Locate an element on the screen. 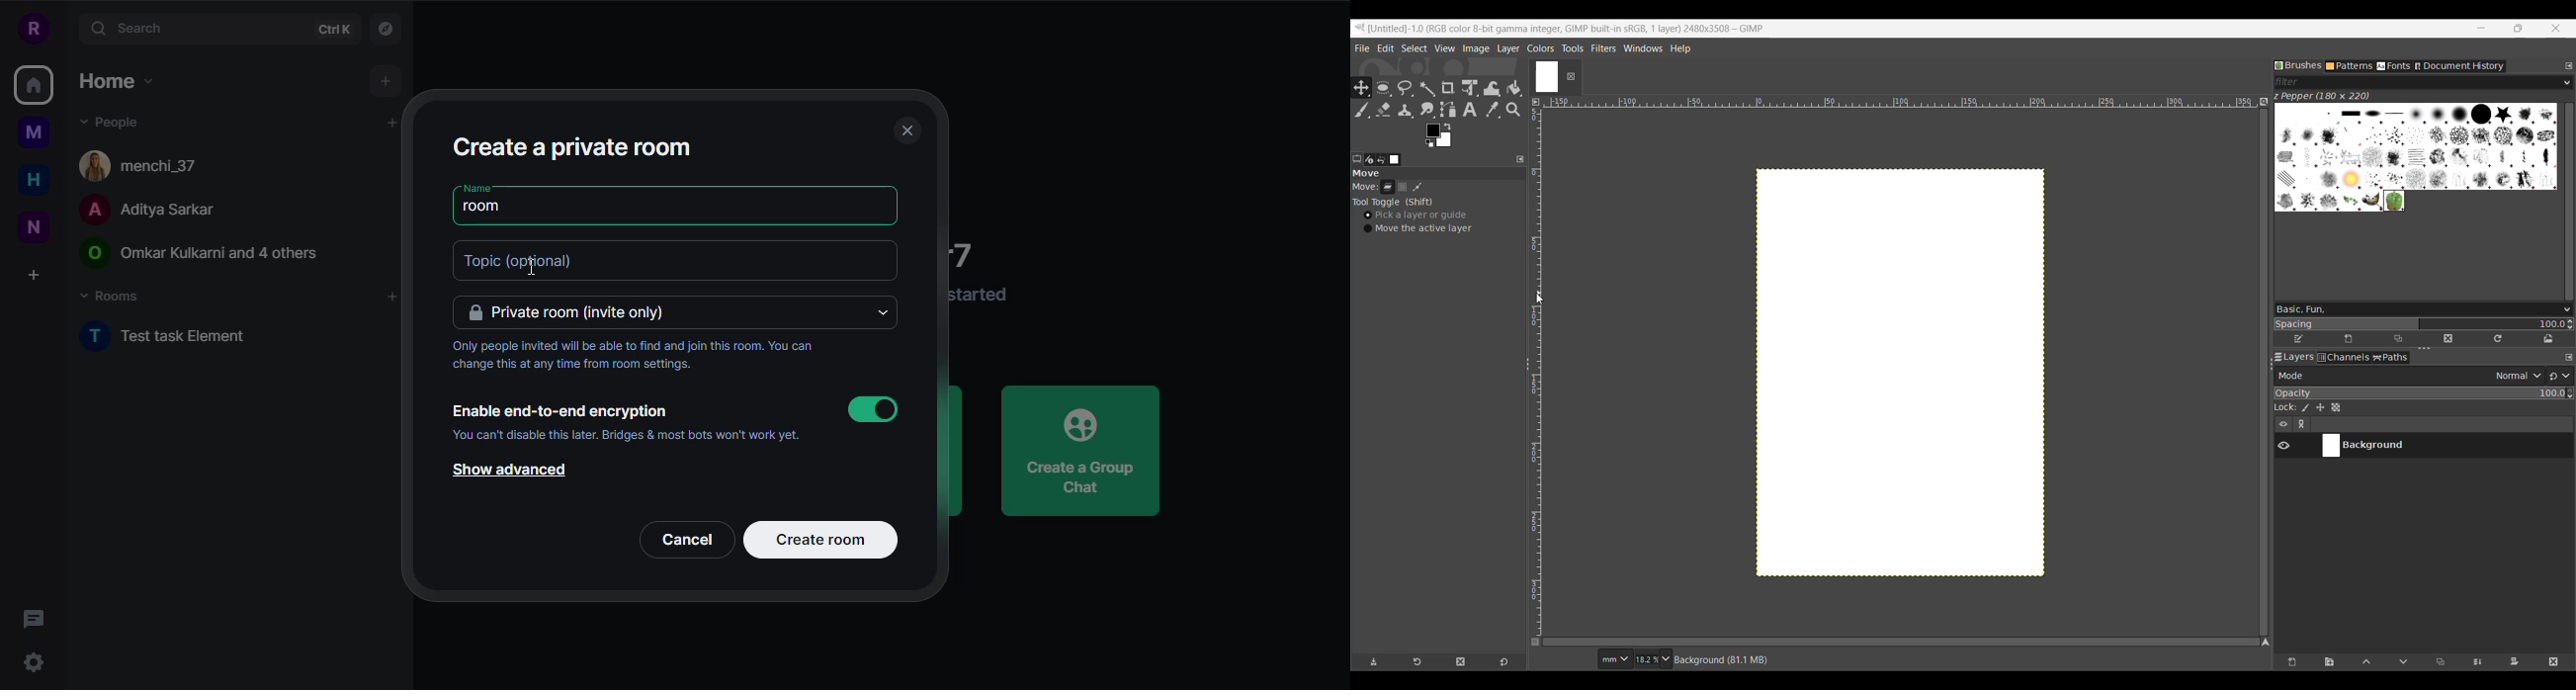 This screenshot has height=700, width=2576. create room is located at coordinates (821, 540).